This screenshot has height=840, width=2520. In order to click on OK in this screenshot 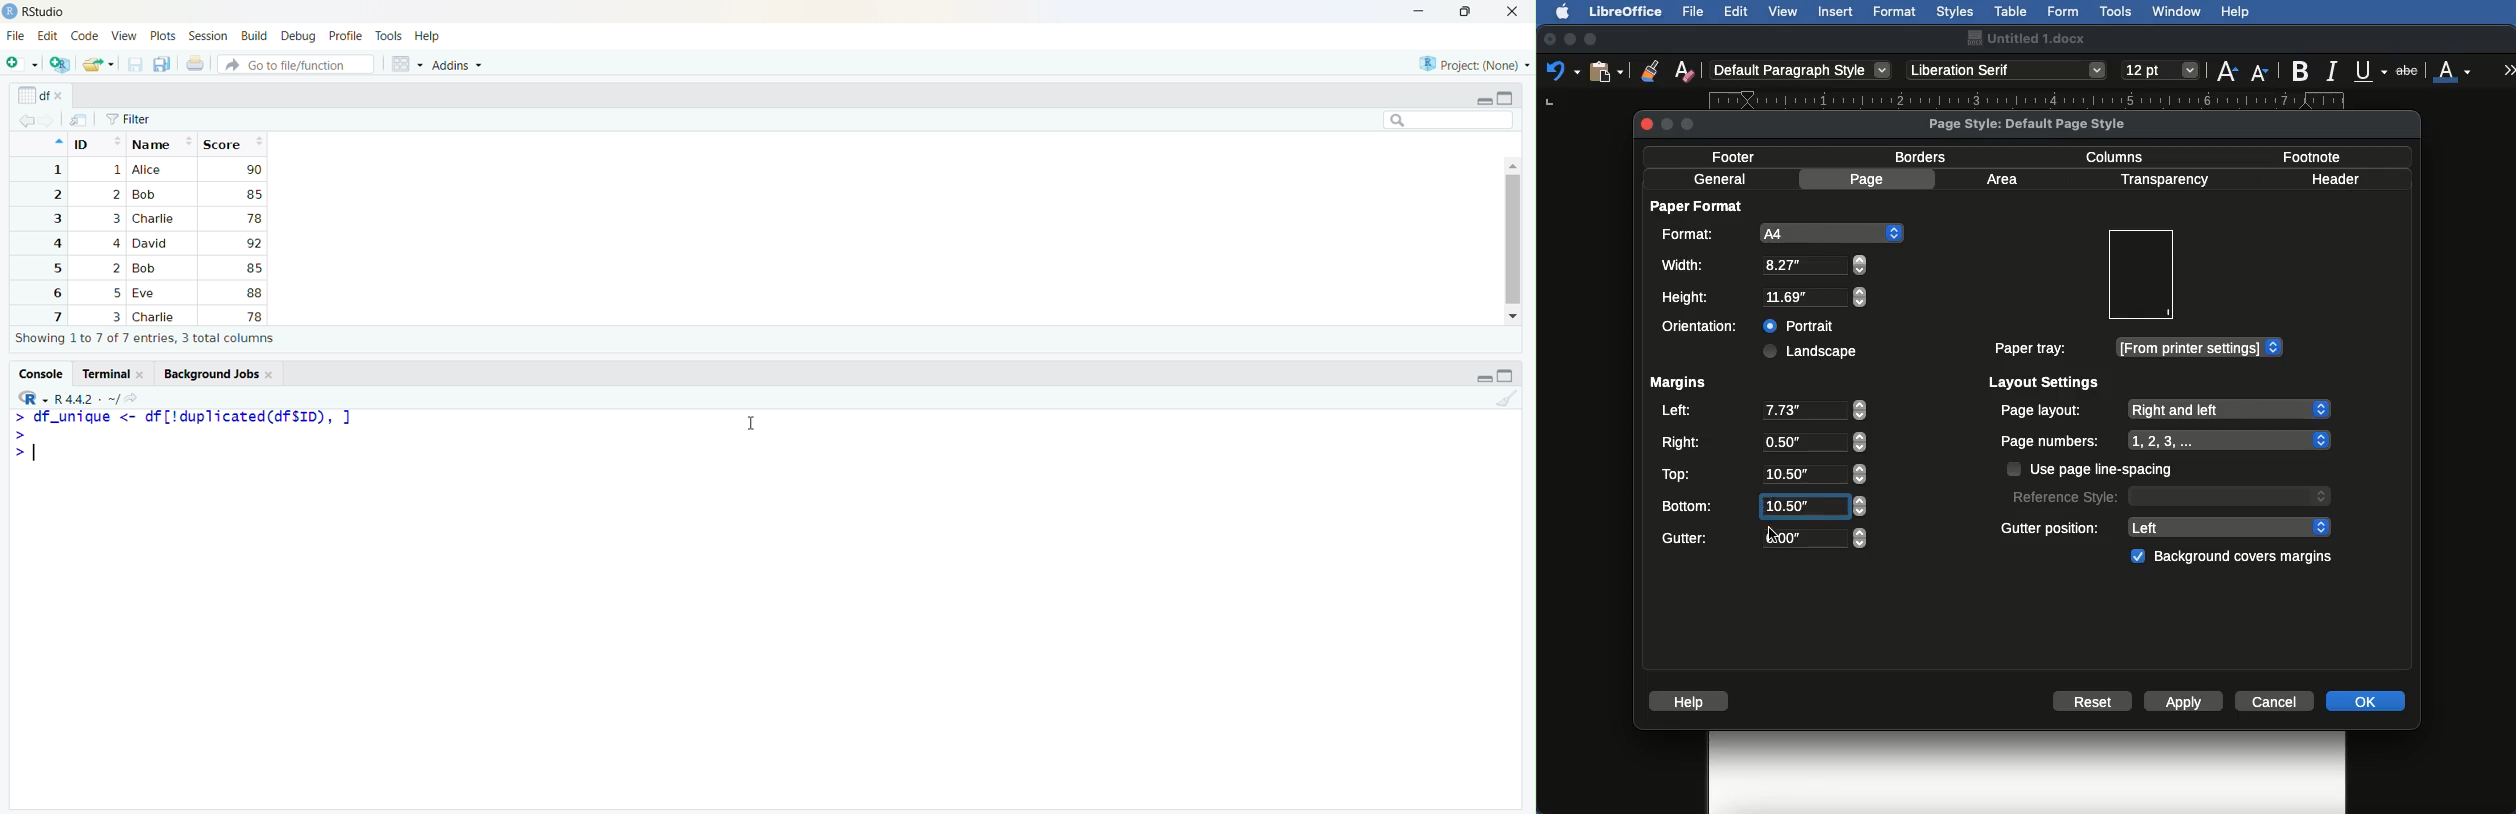, I will do `click(2365, 700)`.